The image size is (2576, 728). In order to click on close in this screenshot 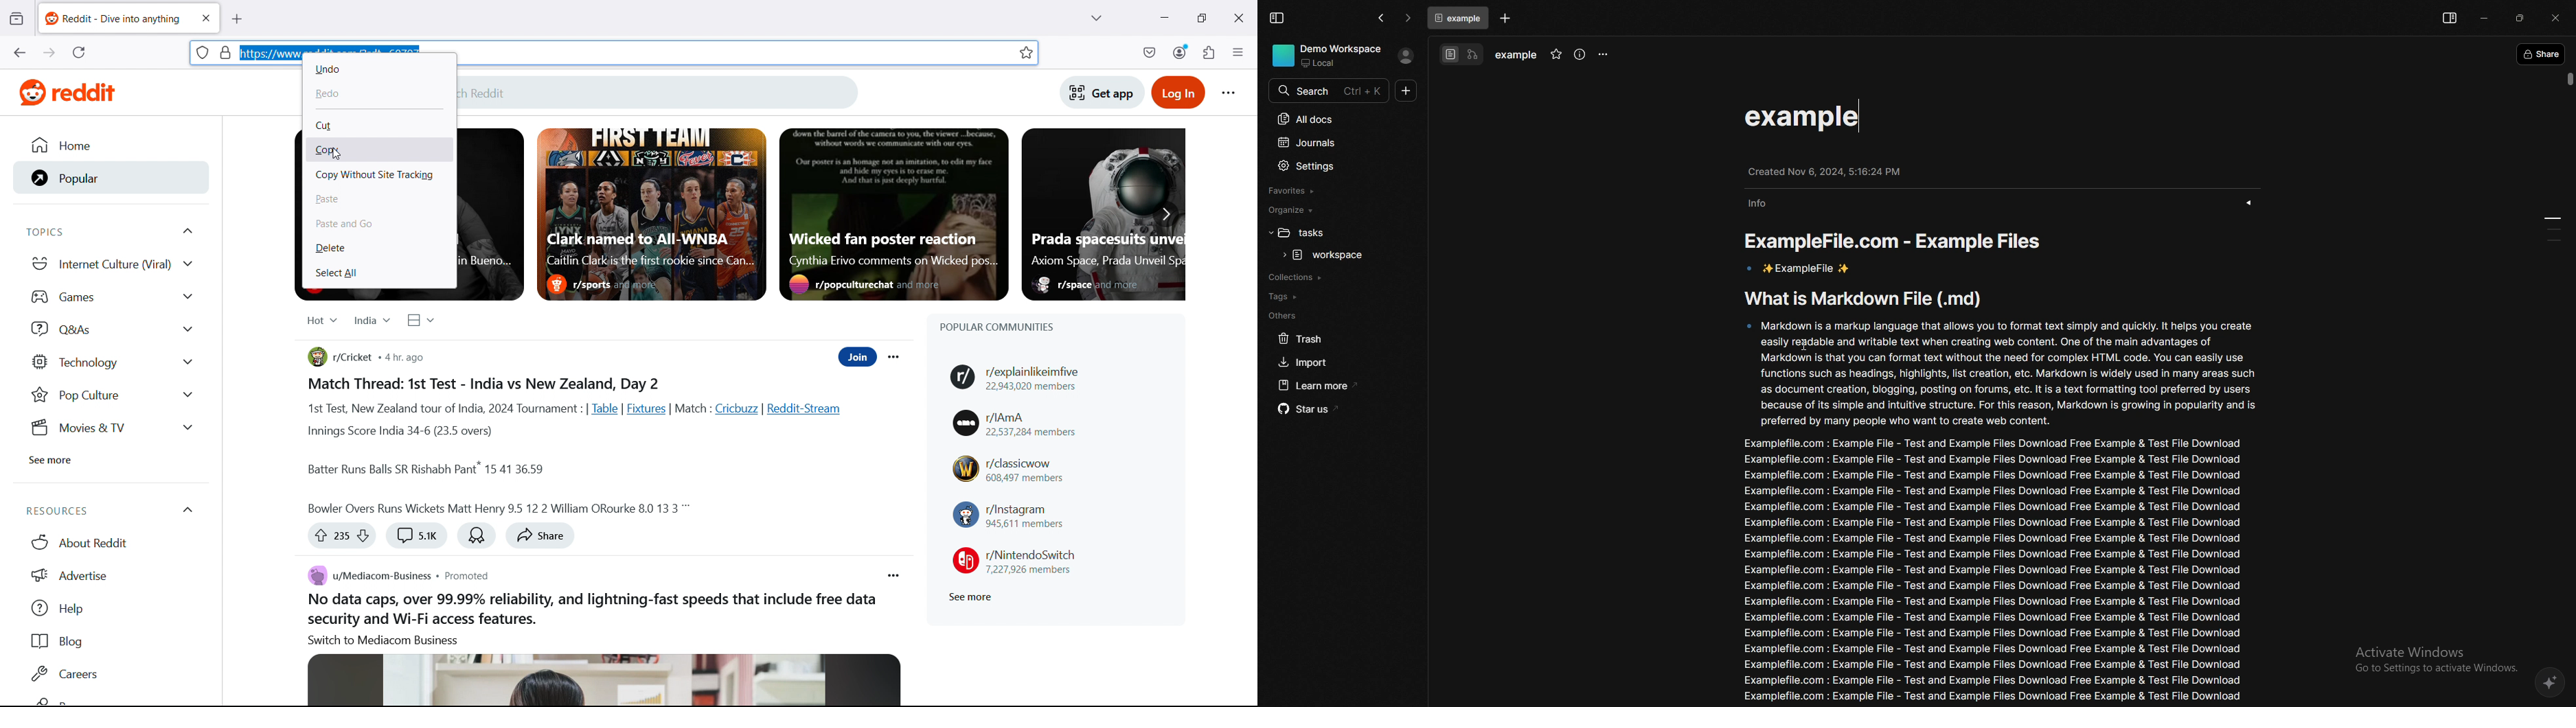, I will do `click(1237, 16)`.